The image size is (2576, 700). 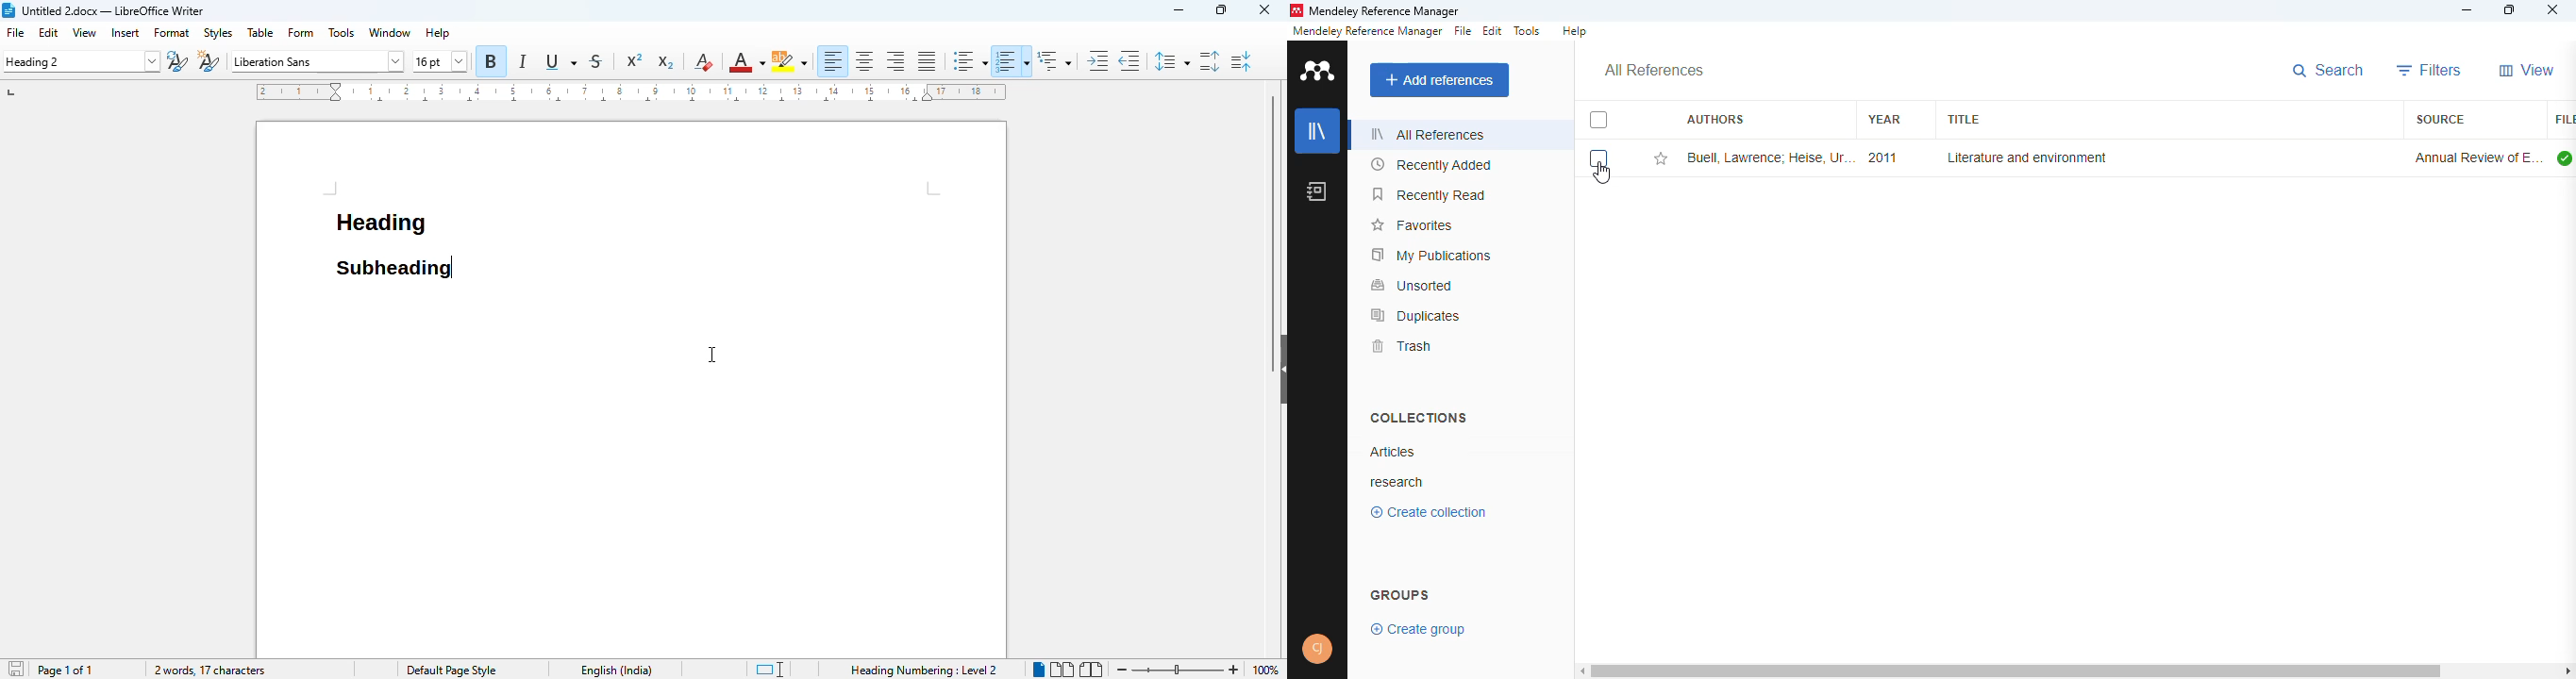 I want to click on logo, so click(x=1296, y=10).